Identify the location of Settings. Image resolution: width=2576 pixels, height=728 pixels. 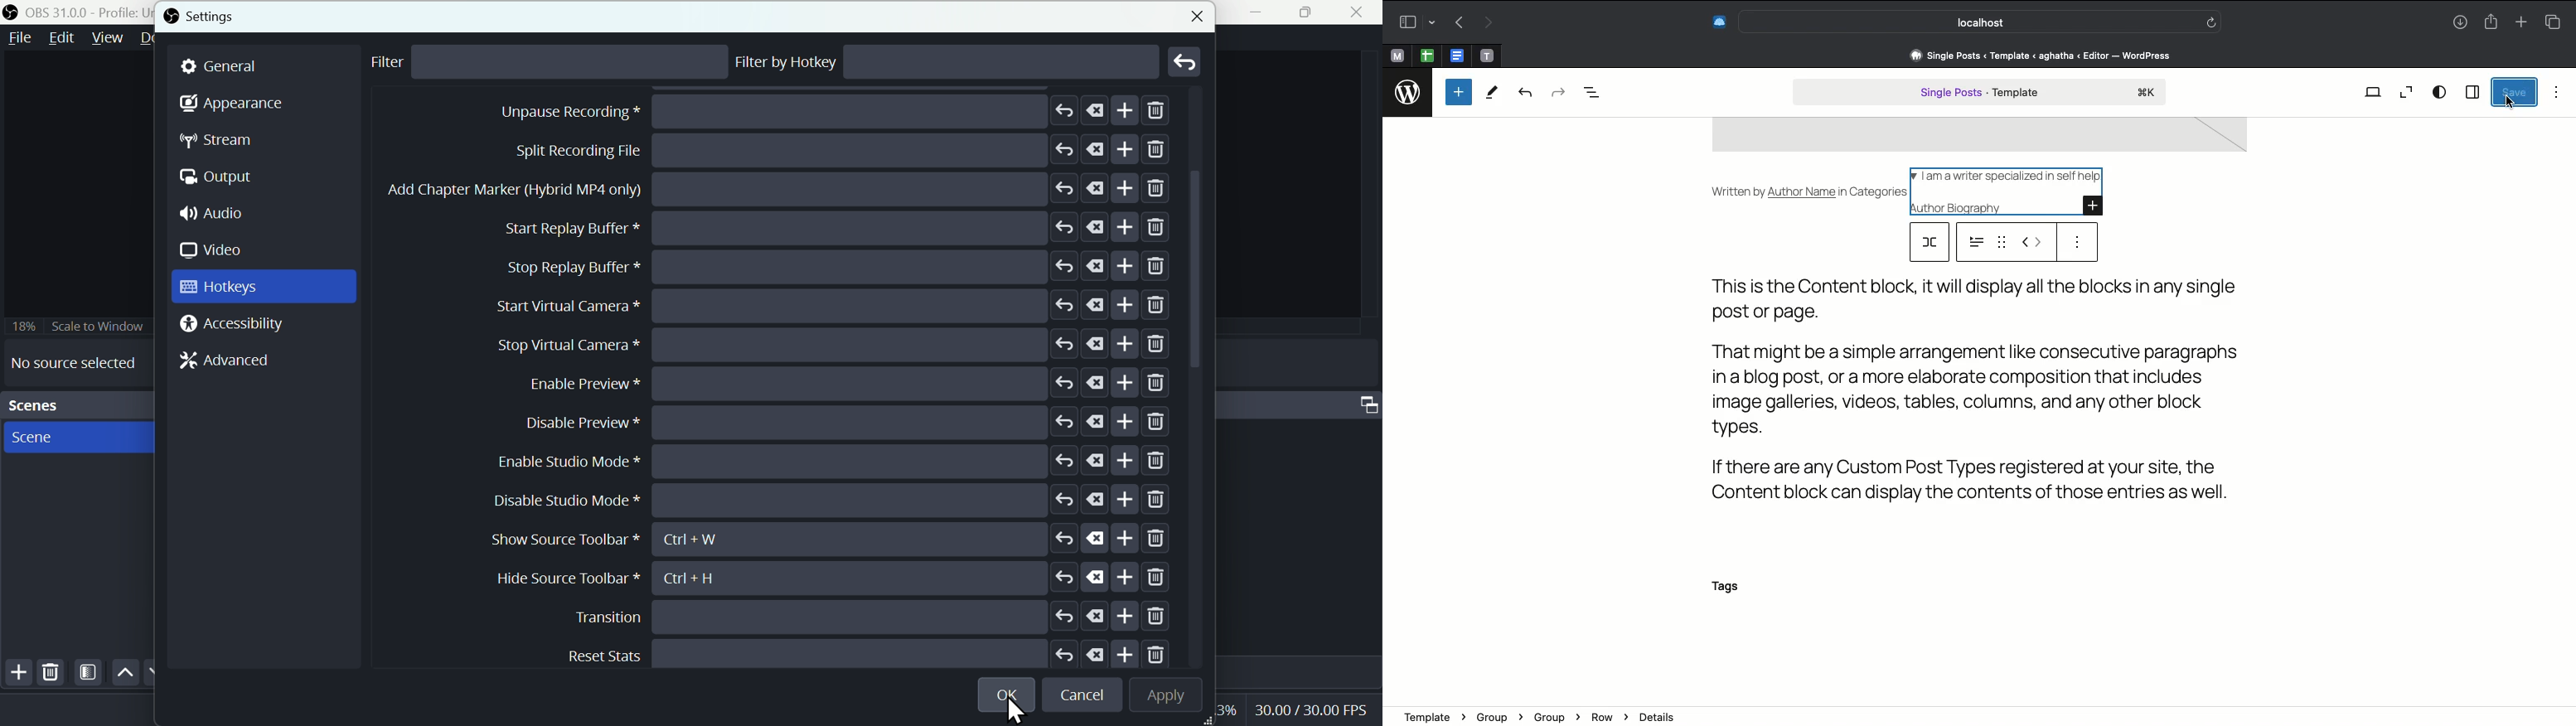
(206, 17).